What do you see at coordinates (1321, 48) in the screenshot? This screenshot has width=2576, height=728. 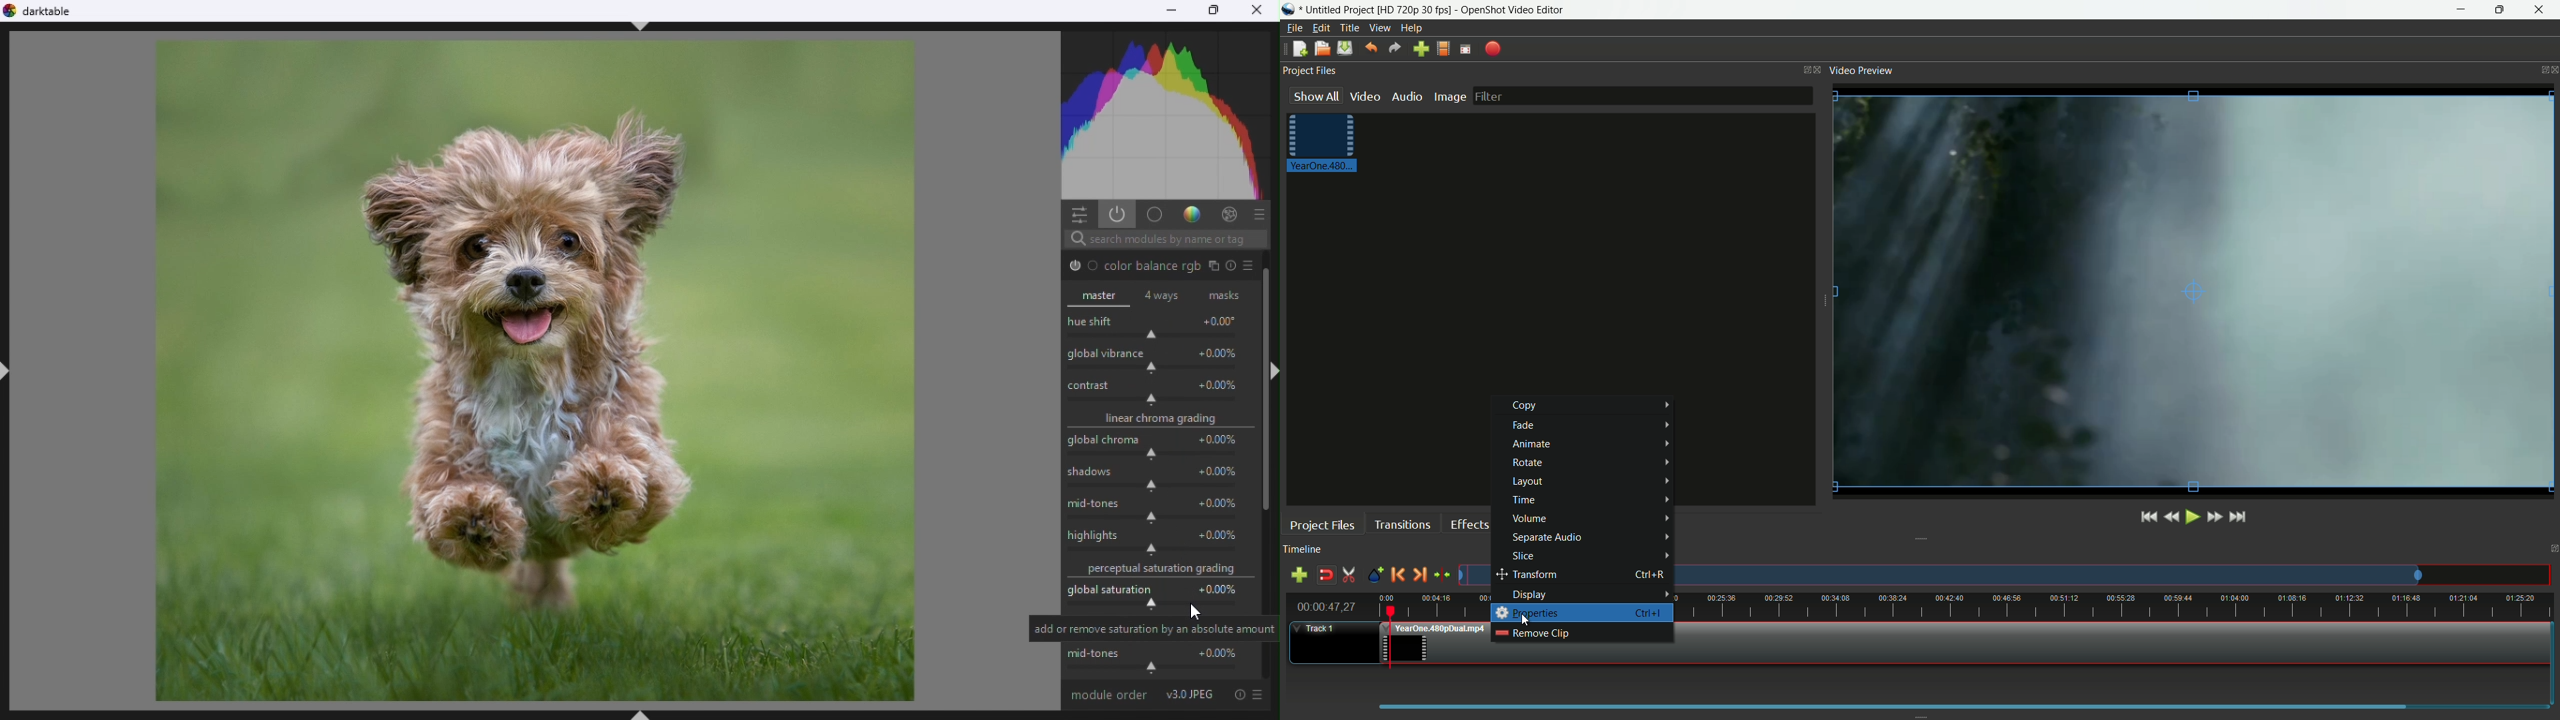 I see `open file` at bounding box center [1321, 48].